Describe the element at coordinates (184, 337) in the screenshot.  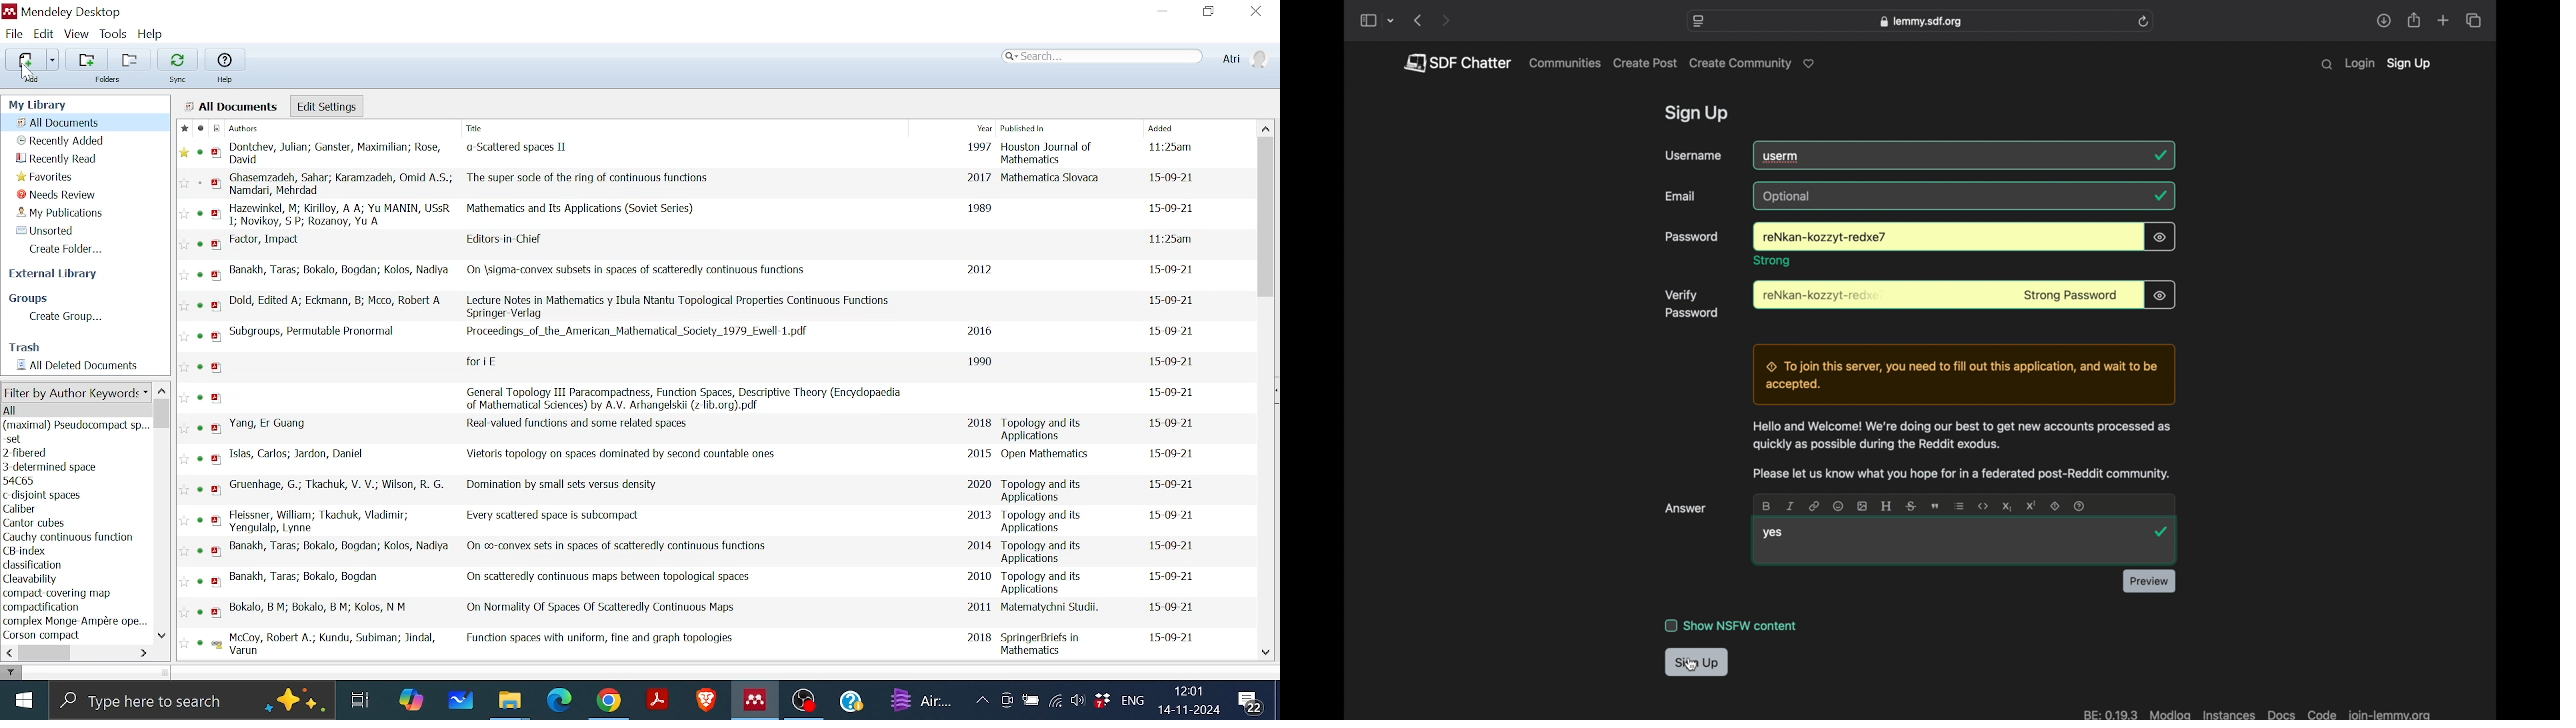
I see `favourite` at that location.